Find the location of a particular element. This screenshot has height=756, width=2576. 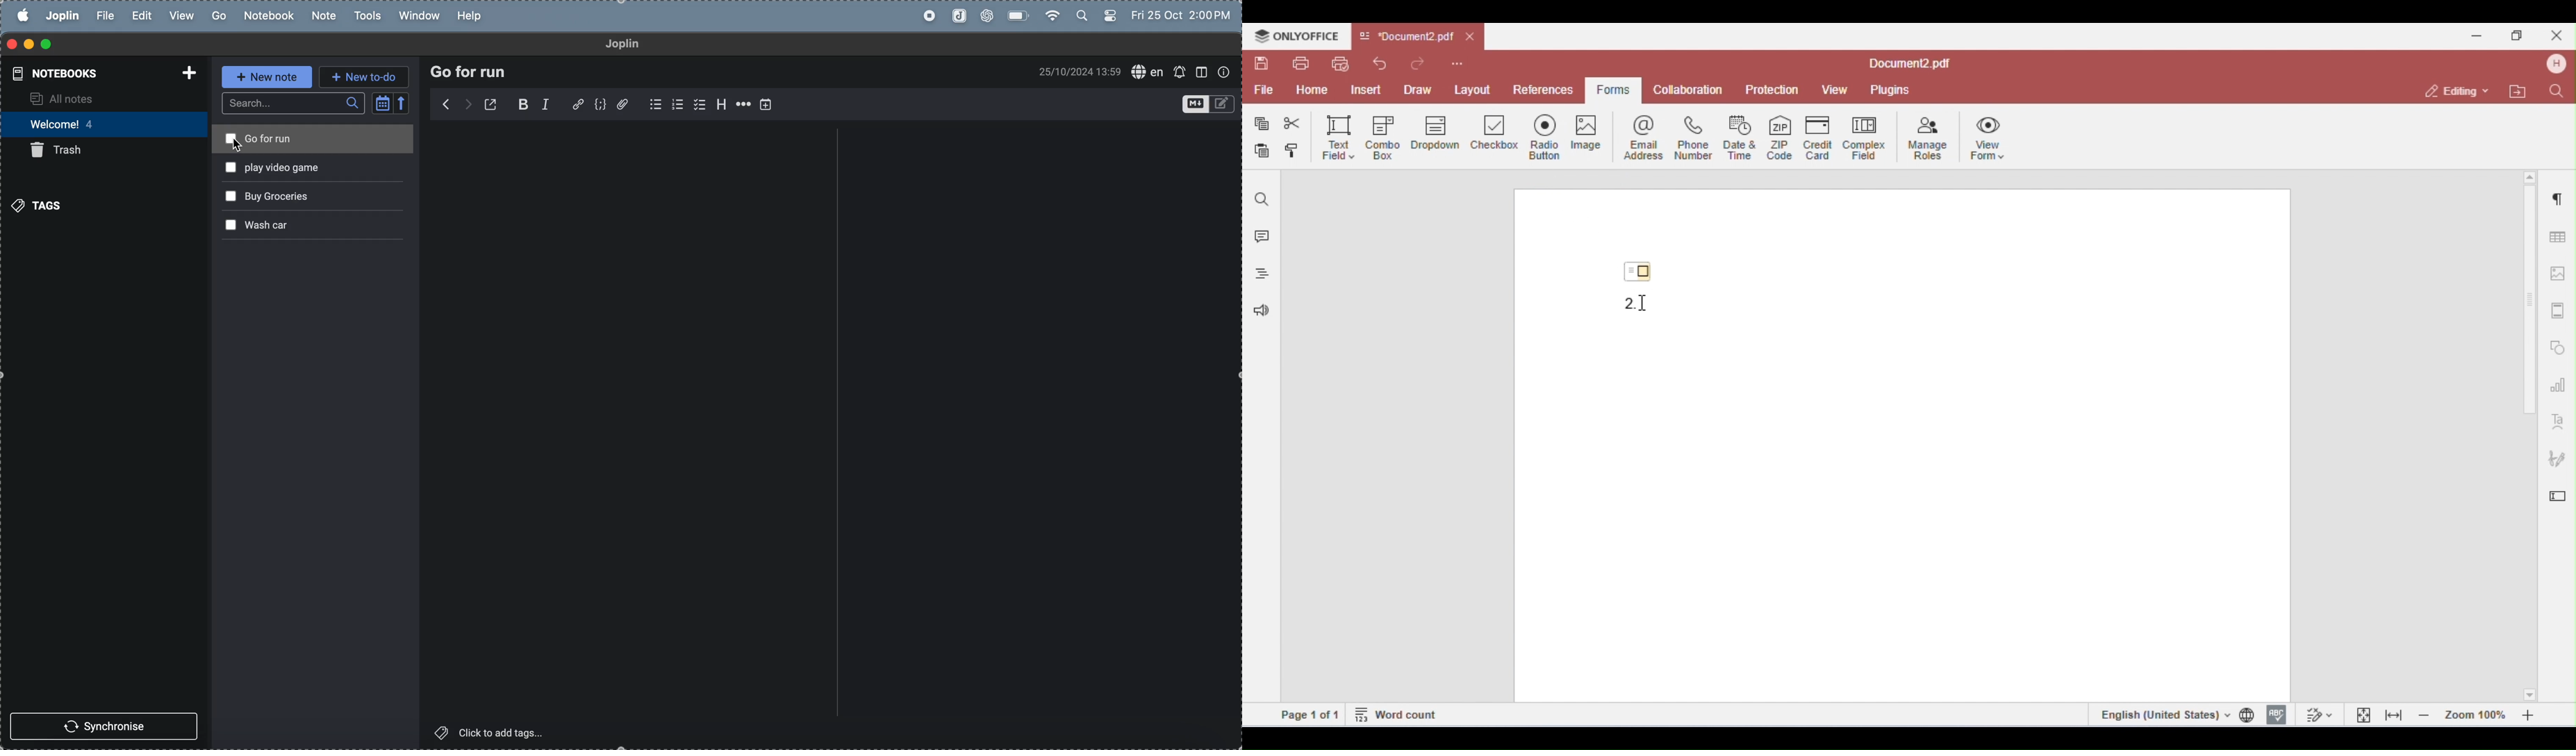

all notes is located at coordinates (92, 97).